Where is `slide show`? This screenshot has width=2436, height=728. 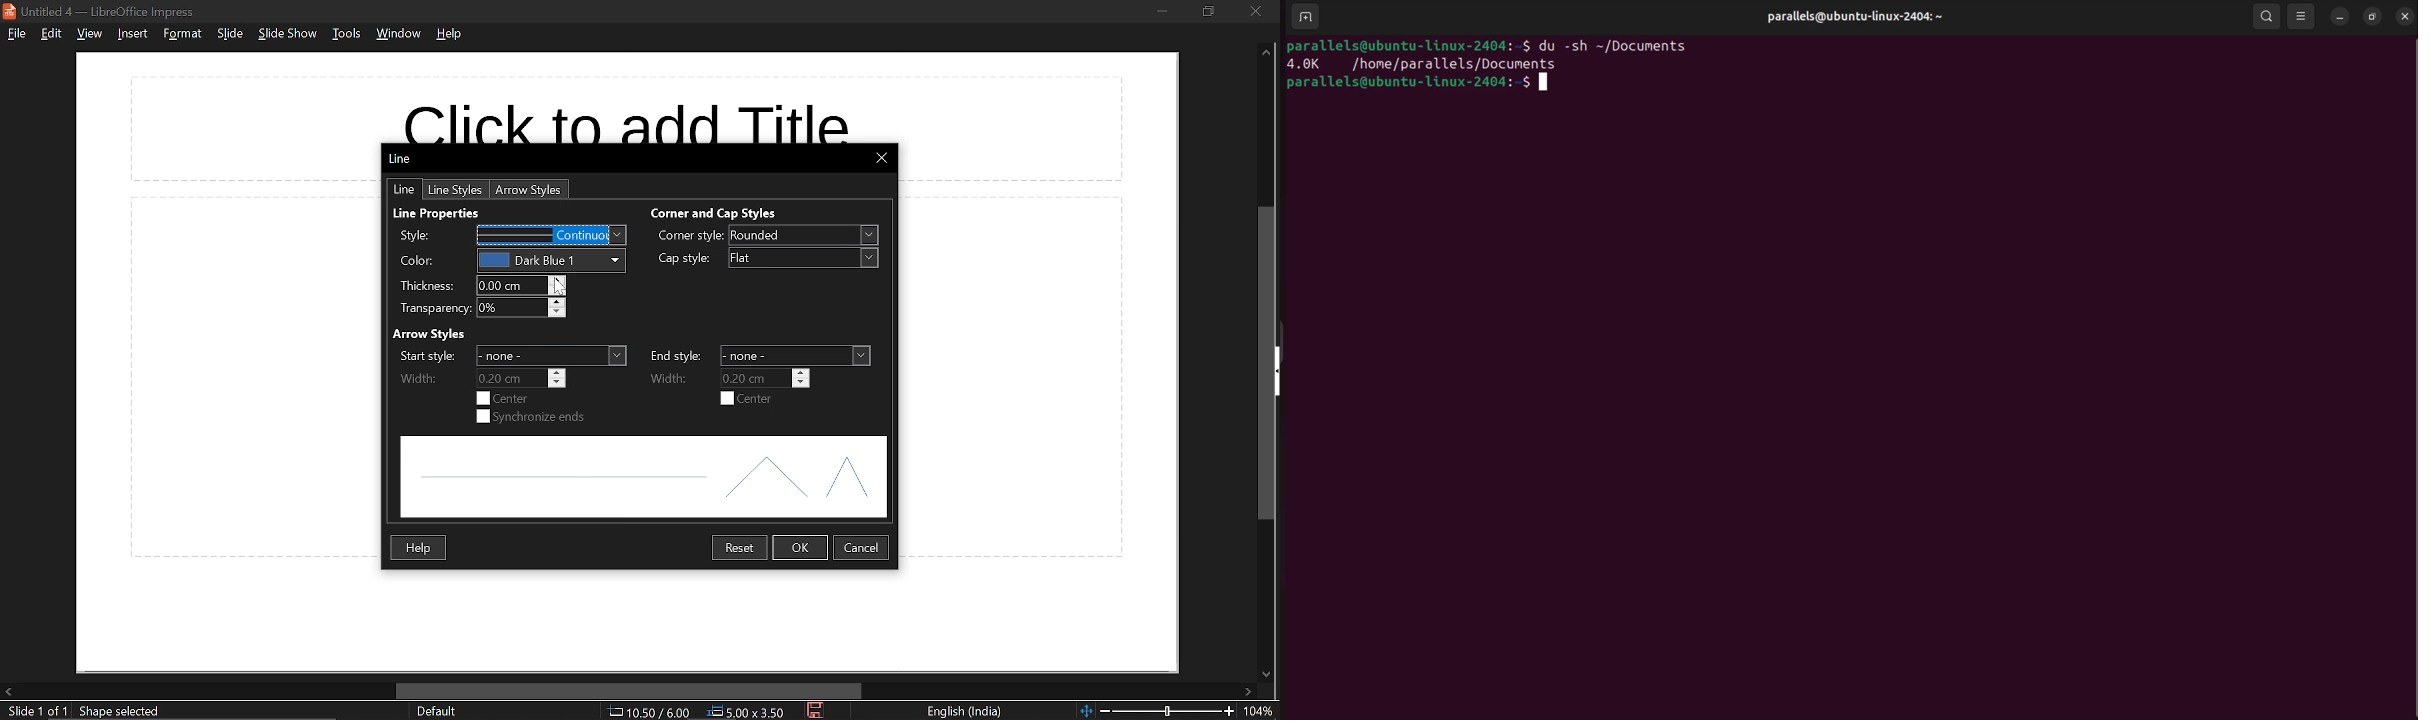
slide show is located at coordinates (286, 34).